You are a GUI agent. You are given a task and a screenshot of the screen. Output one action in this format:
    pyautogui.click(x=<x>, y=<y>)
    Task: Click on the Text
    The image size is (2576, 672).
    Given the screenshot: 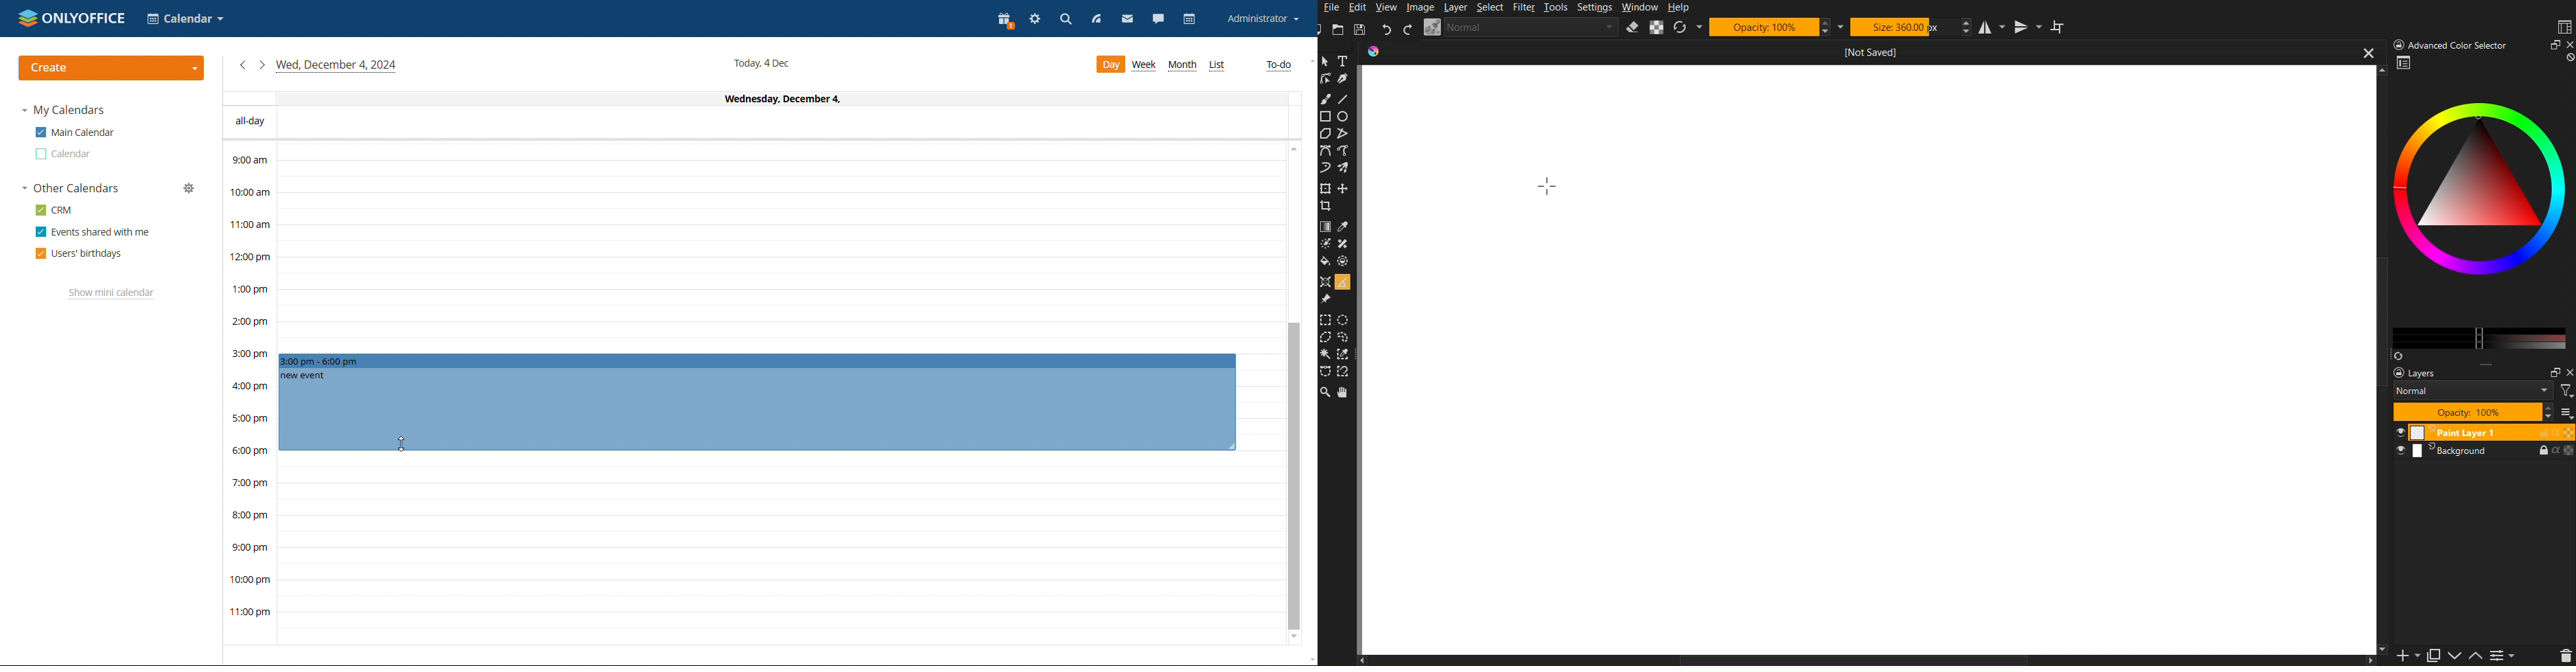 What is the action you would take?
    pyautogui.click(x=1344, y=60)
    